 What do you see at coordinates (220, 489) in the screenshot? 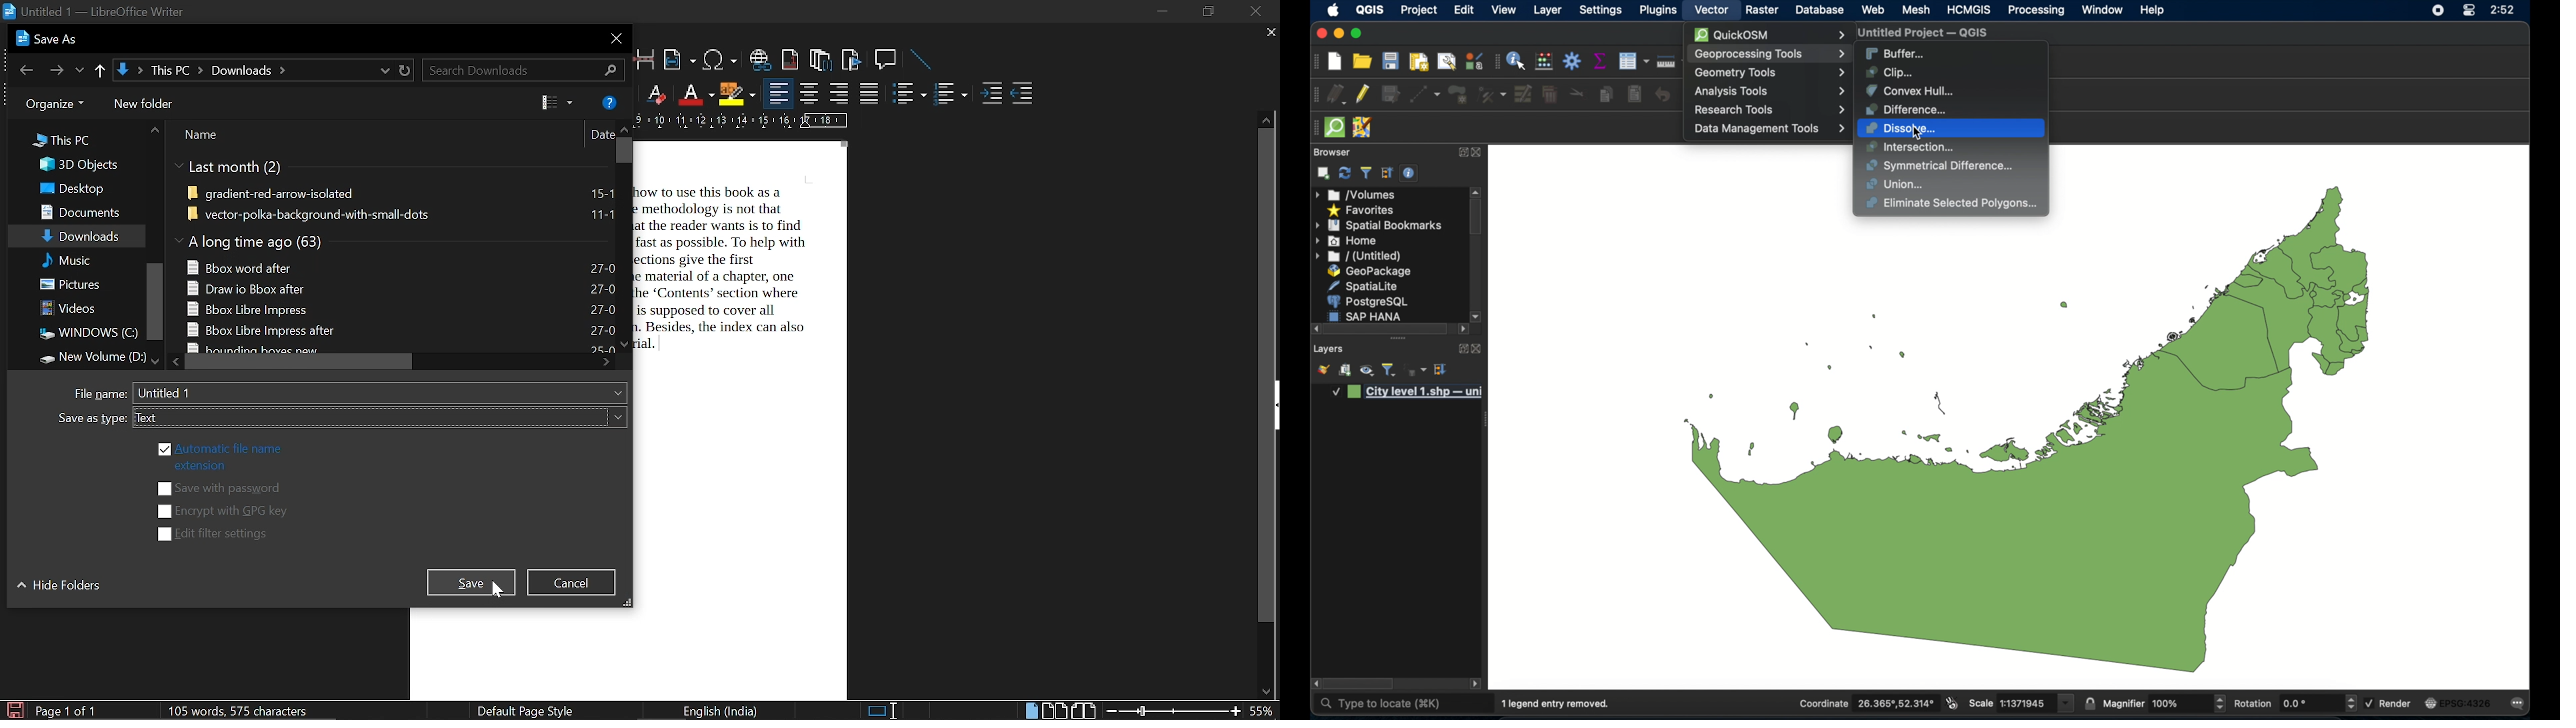
I see `save with passwords` at bounding box center [220, 489].